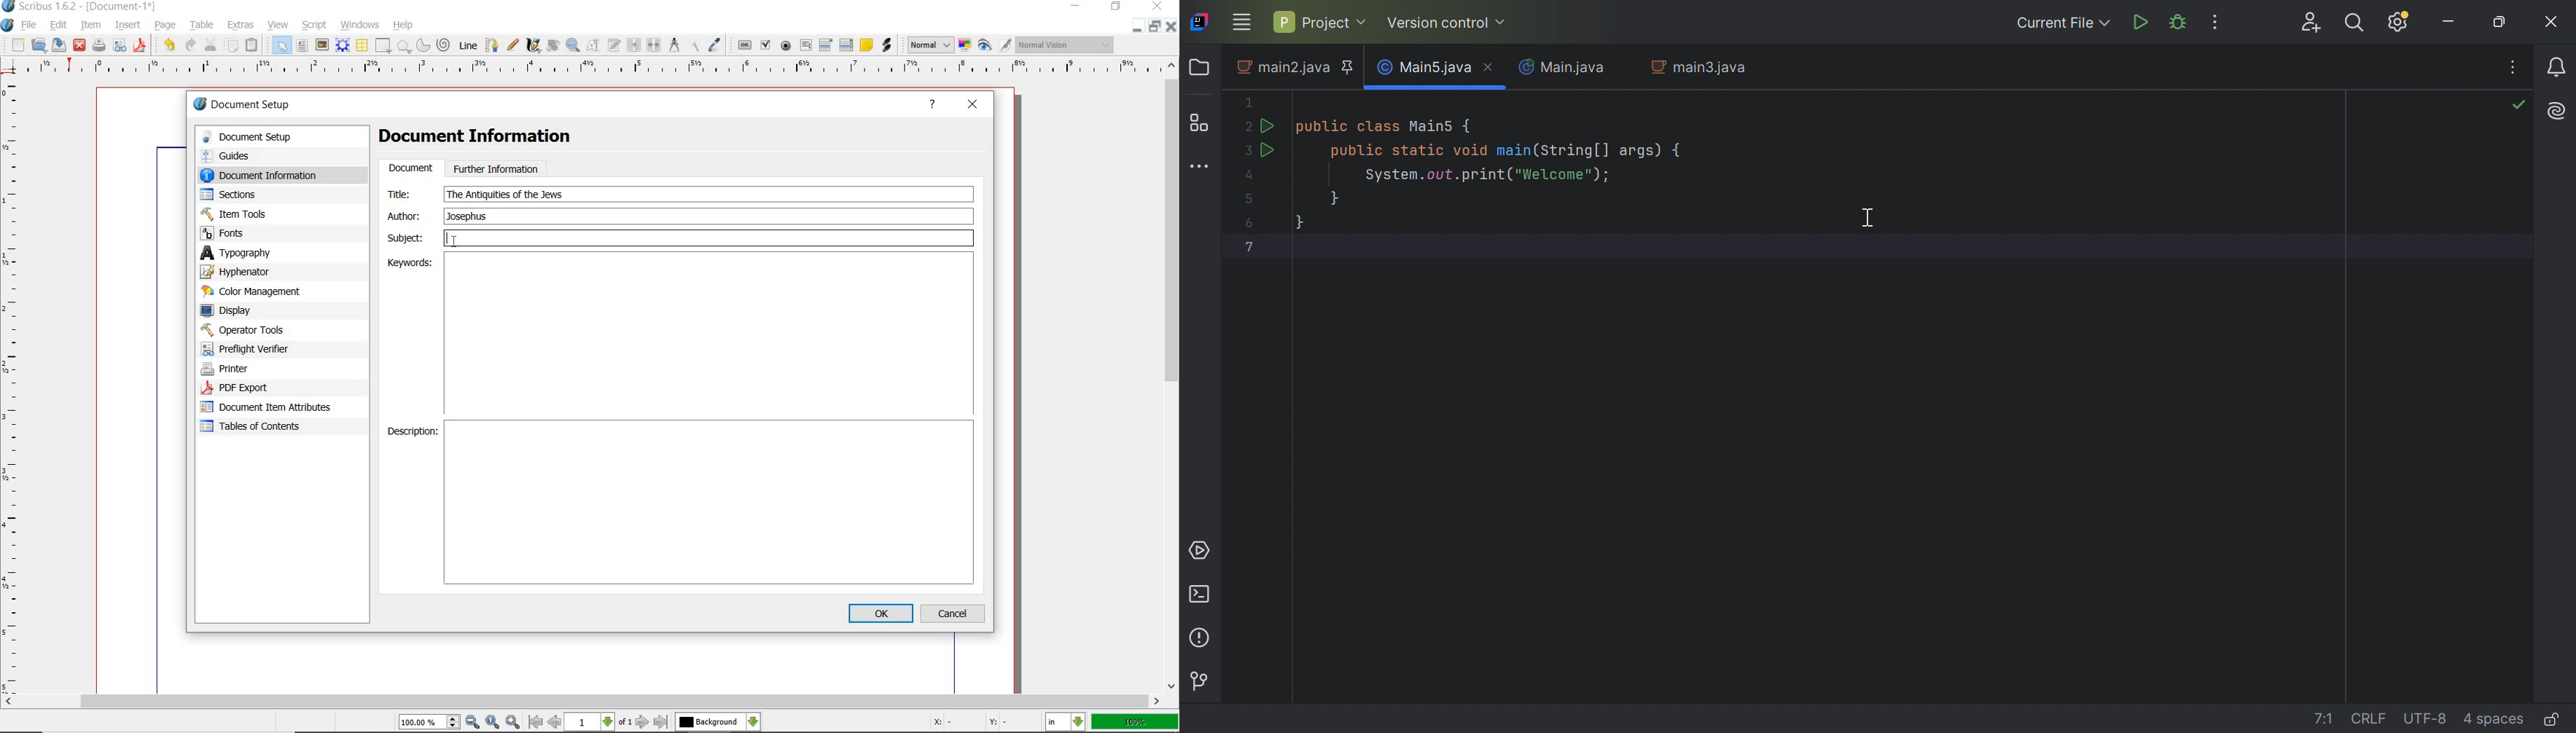 The height and width of the screenshot is (756, 2576). Describe the element at coordinates (384, 45) in the screenshot. I see `shape` at that location.